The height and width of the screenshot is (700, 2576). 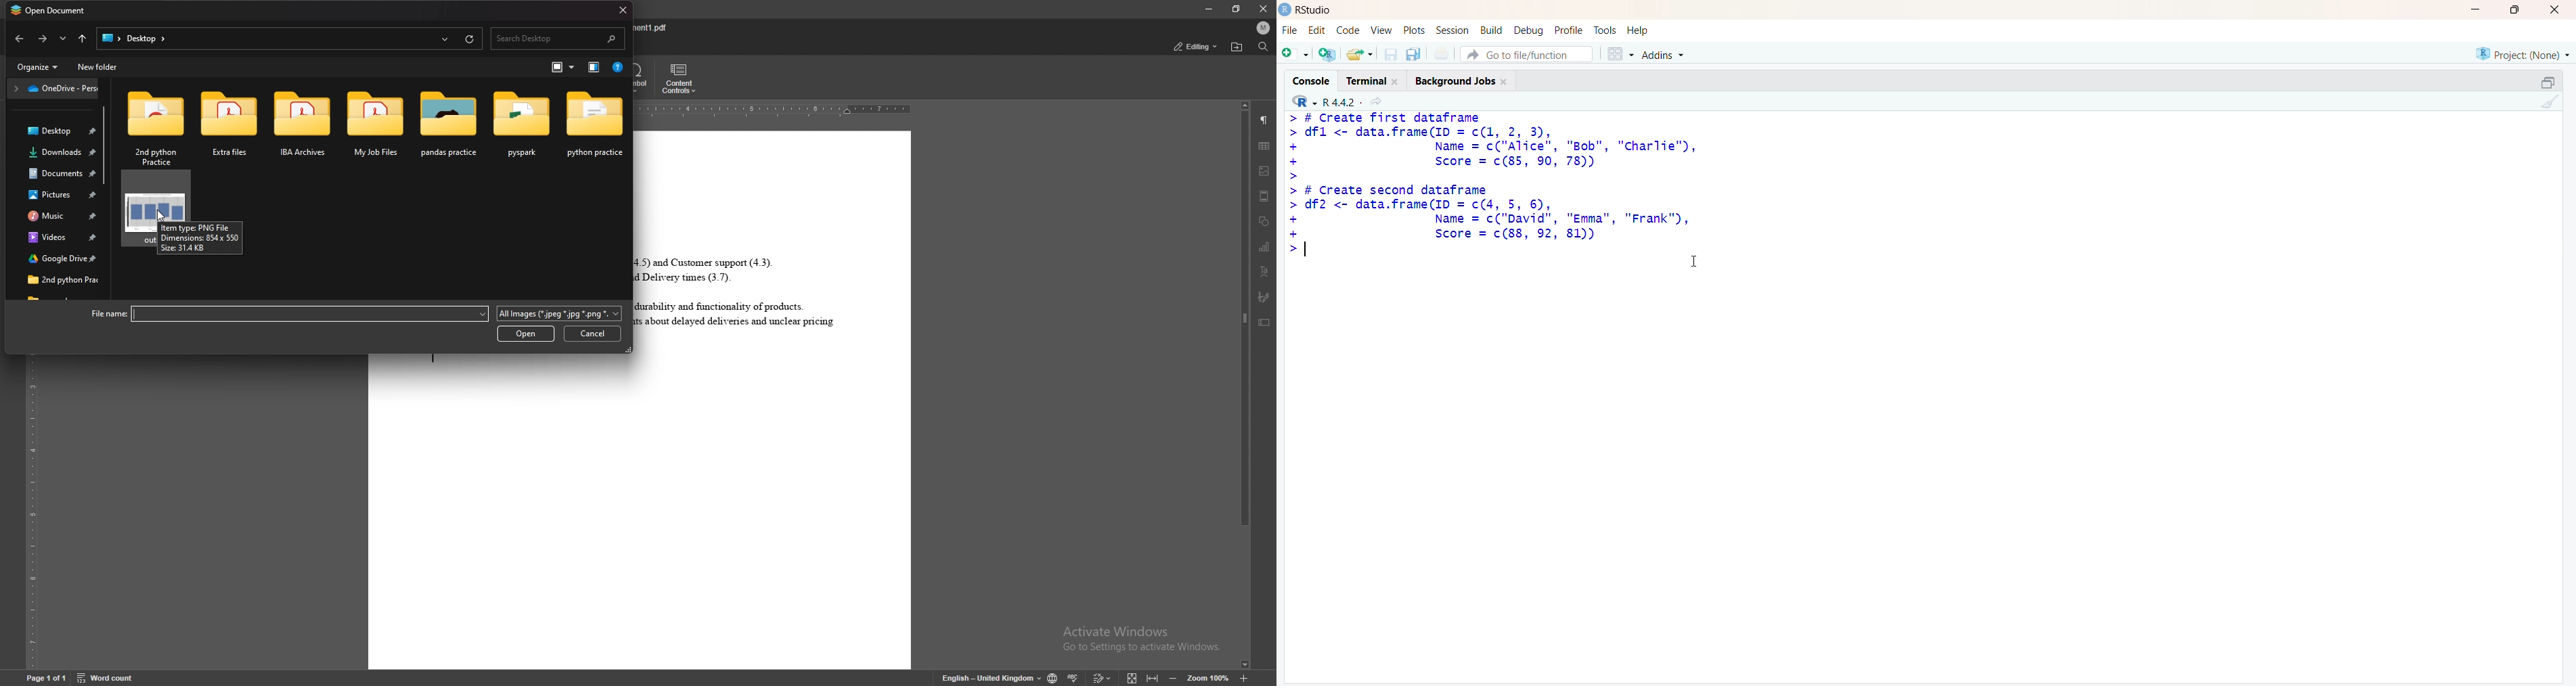 What do you see at coordinates (32, 514) in the screenshot?
I see `vertical scale` at bounding box center [32, 514].